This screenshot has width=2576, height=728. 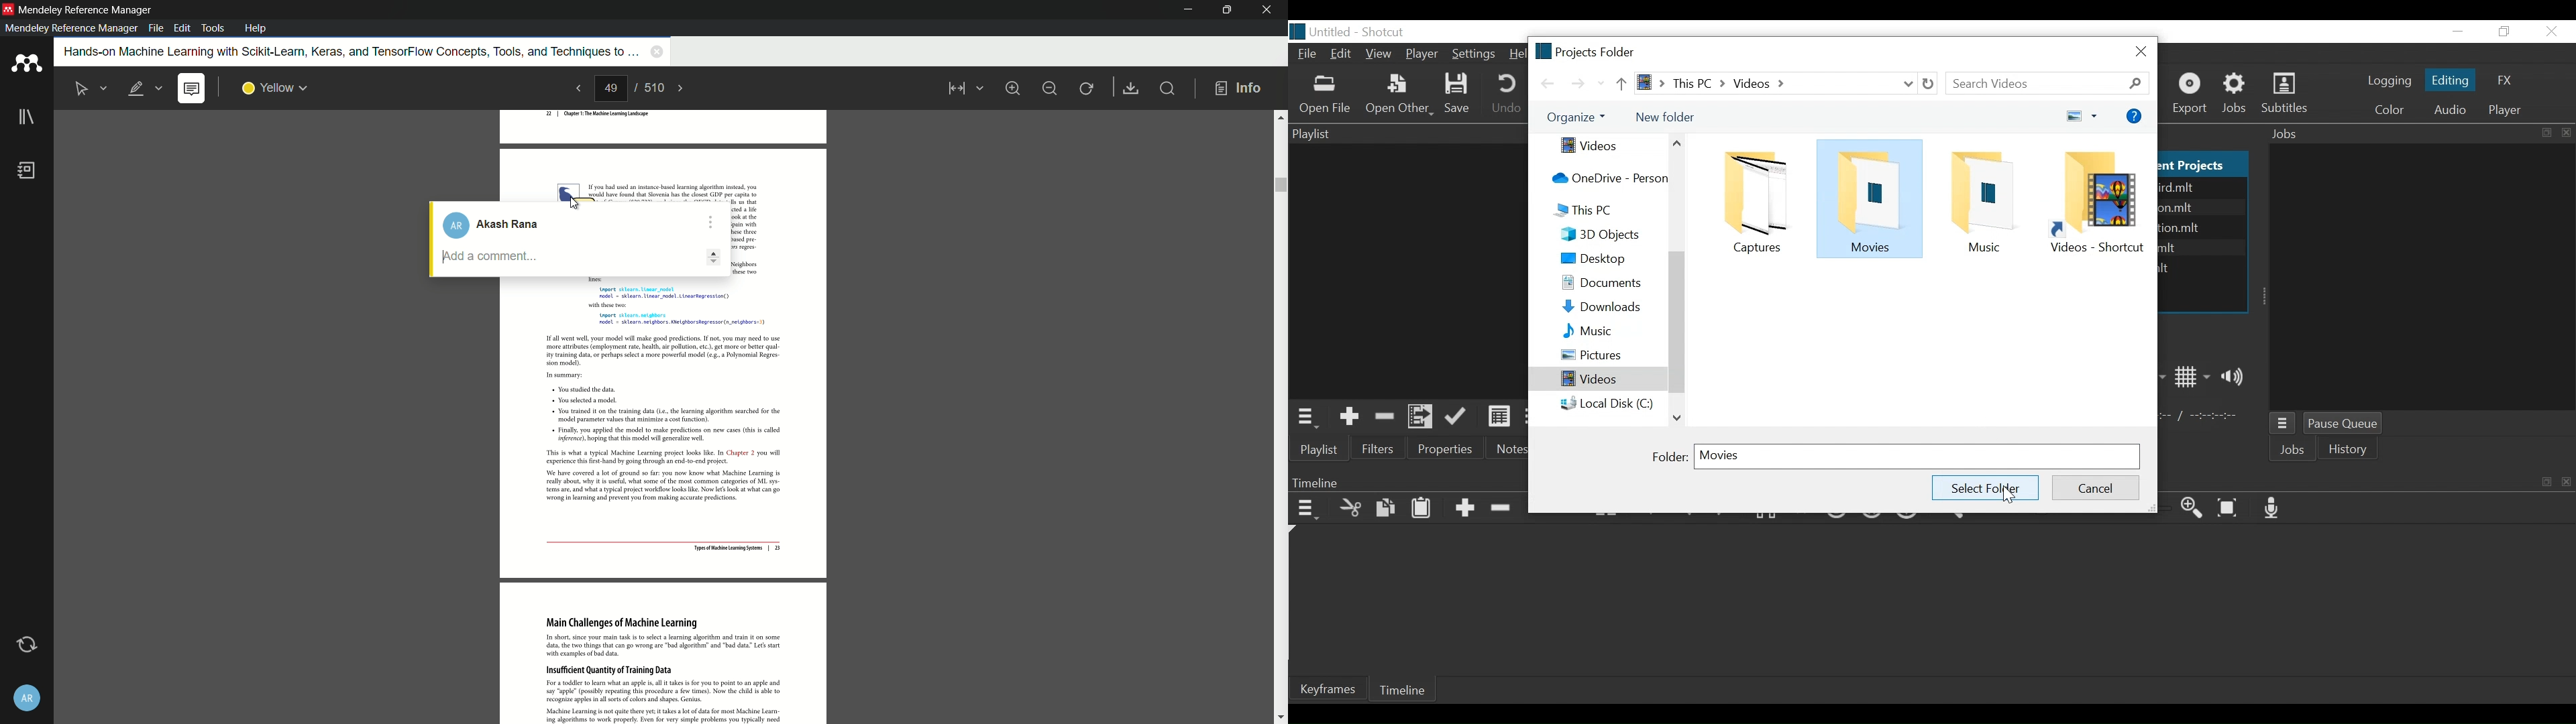 I want to click on Close, so click(x=2549, y=31).